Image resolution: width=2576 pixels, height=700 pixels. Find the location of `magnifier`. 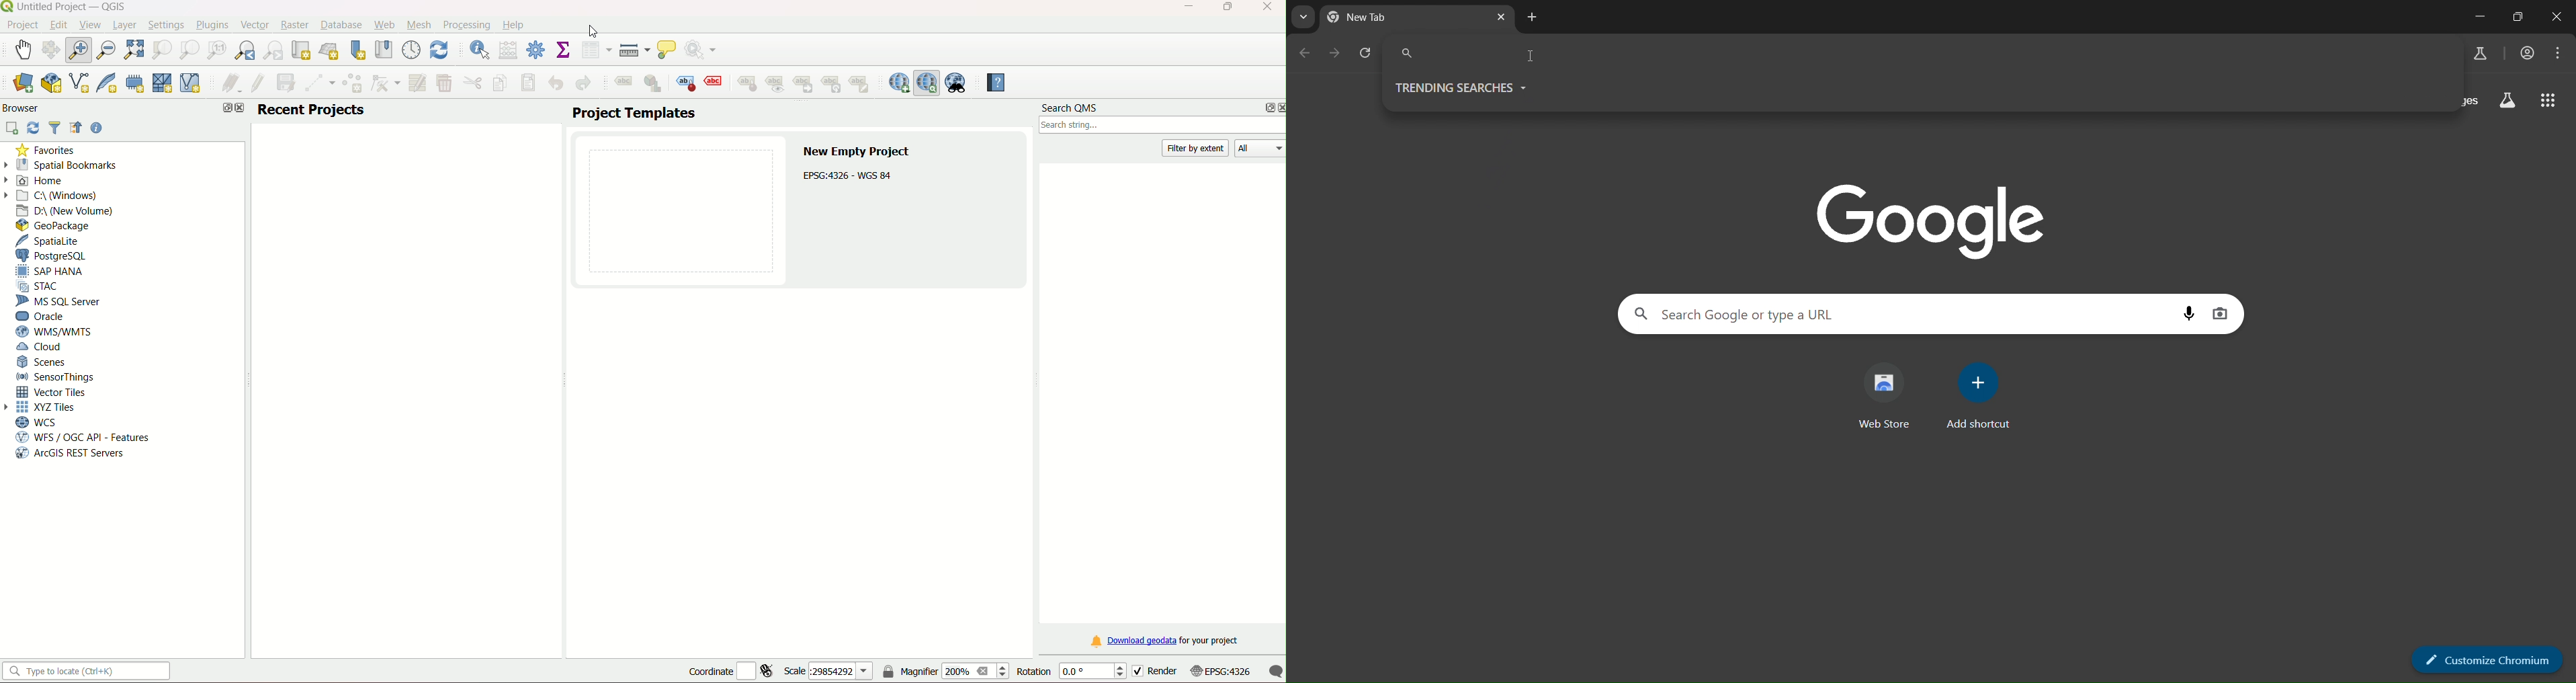

magnifier is located at coordinates (945, 672).